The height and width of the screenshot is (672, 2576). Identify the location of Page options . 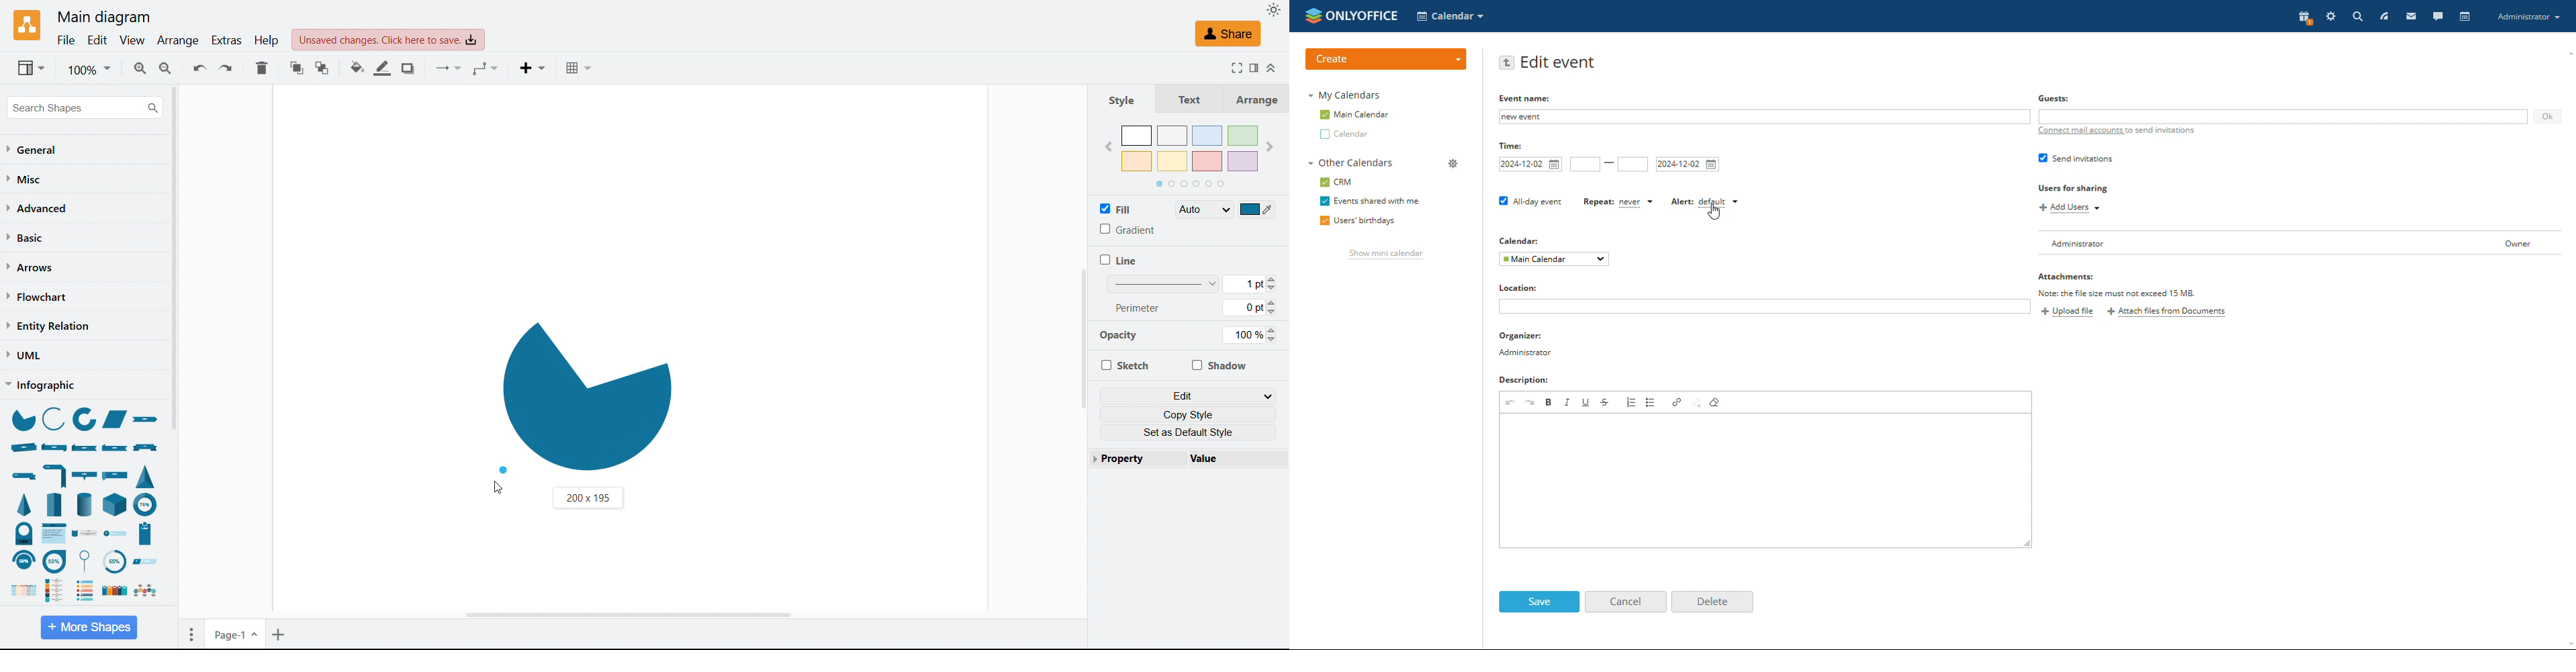
(191, 635).